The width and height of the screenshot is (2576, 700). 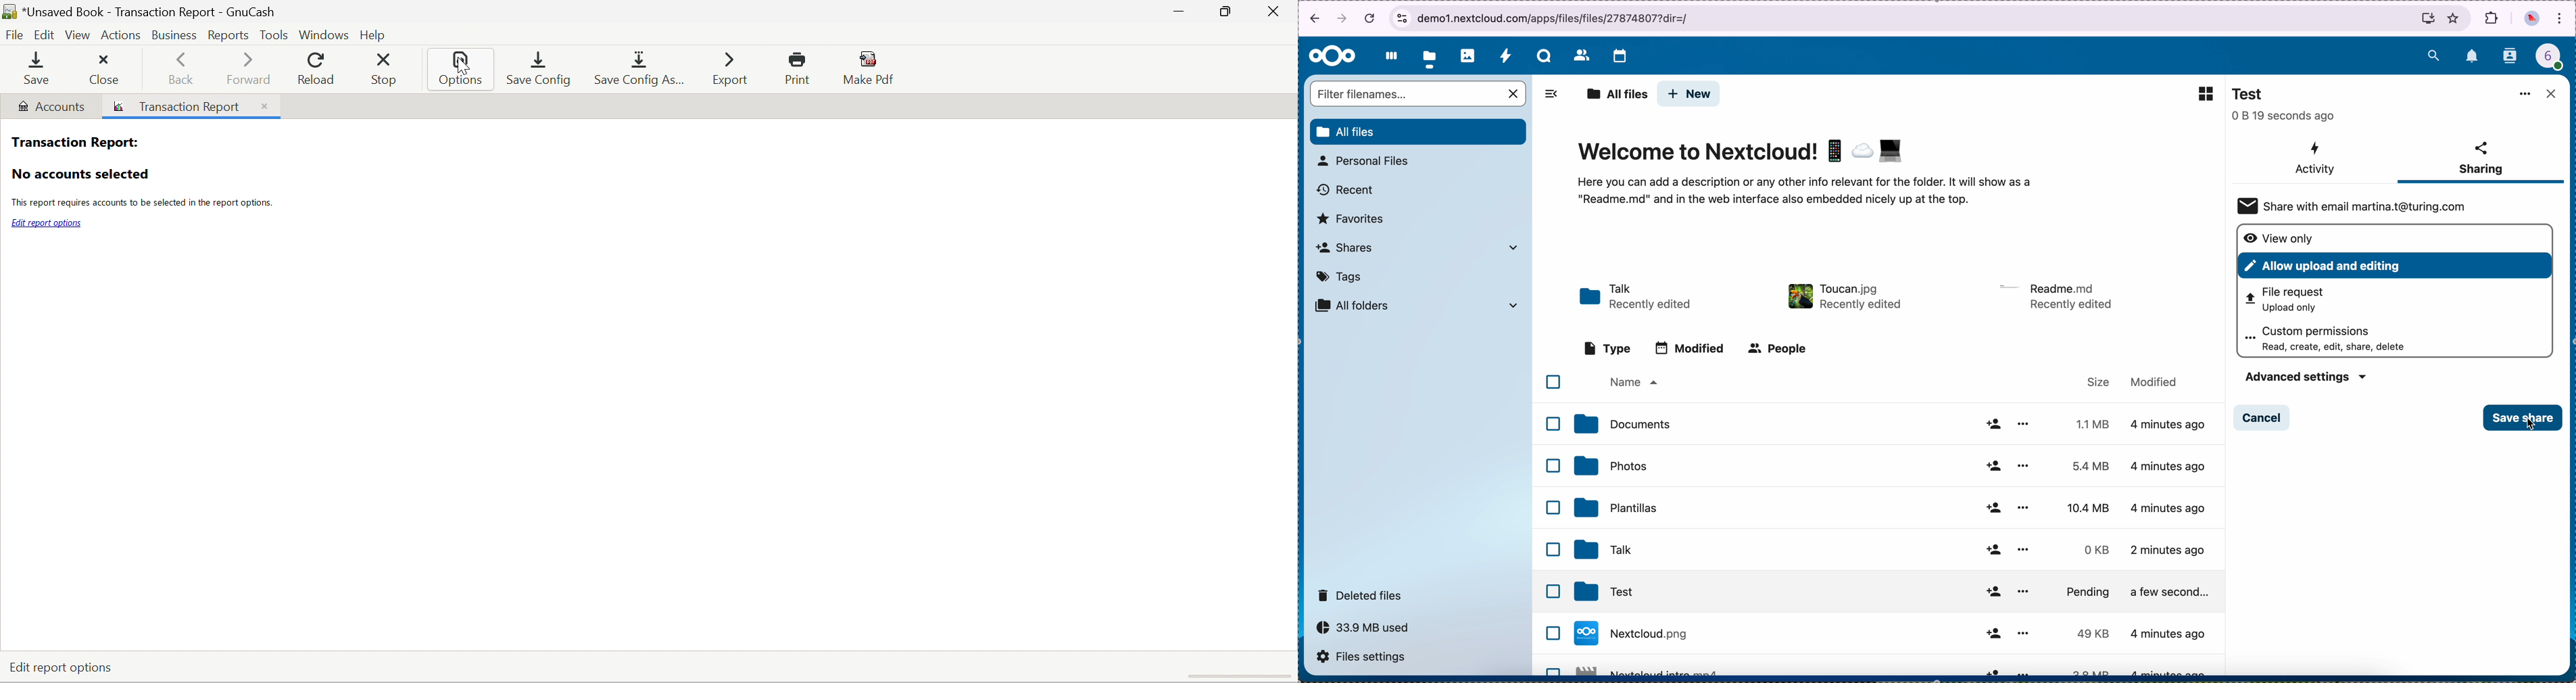 What do you see at coordinates (1340, 277) in the screenshot?
I see `tags` at bounding box center [1340, 277].